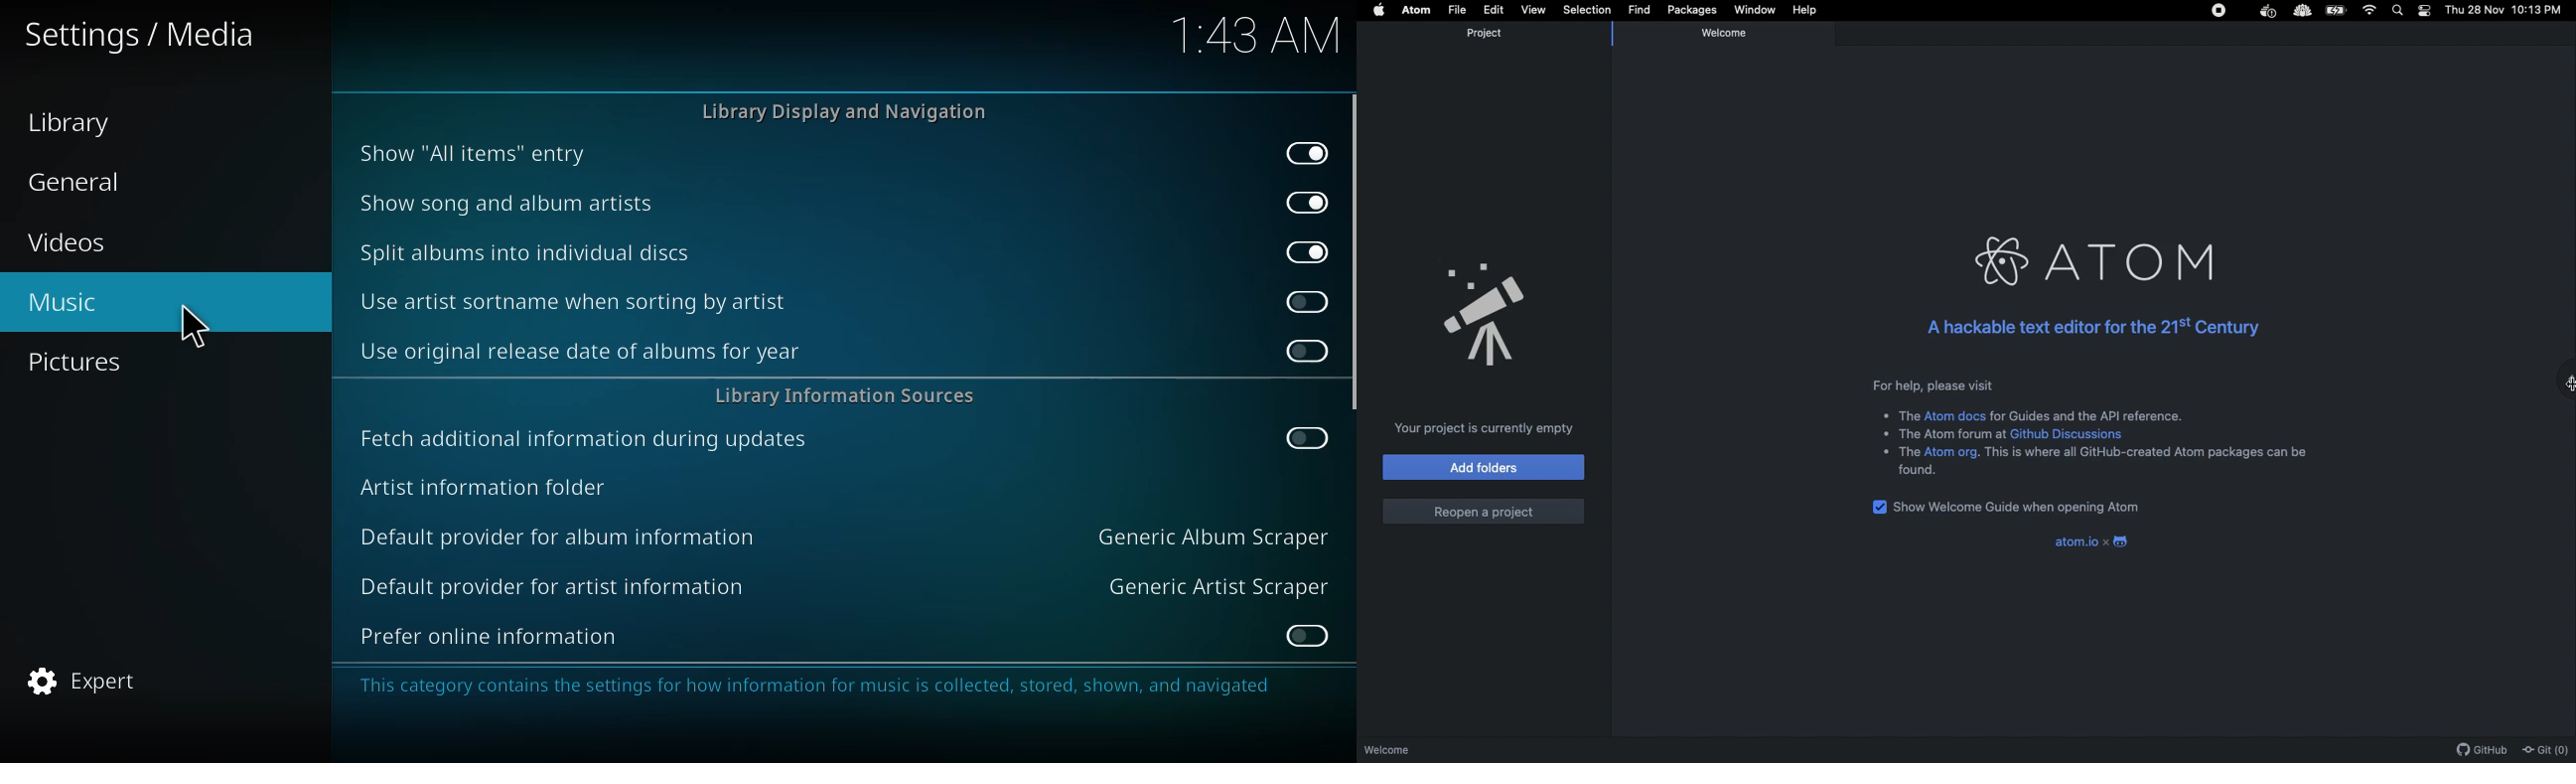 This screenshot has width=2576, height=784. What do you see at coordinates (1307, 202) in the screenshot?
I see `enabled` at bounding box center [1307, 202].